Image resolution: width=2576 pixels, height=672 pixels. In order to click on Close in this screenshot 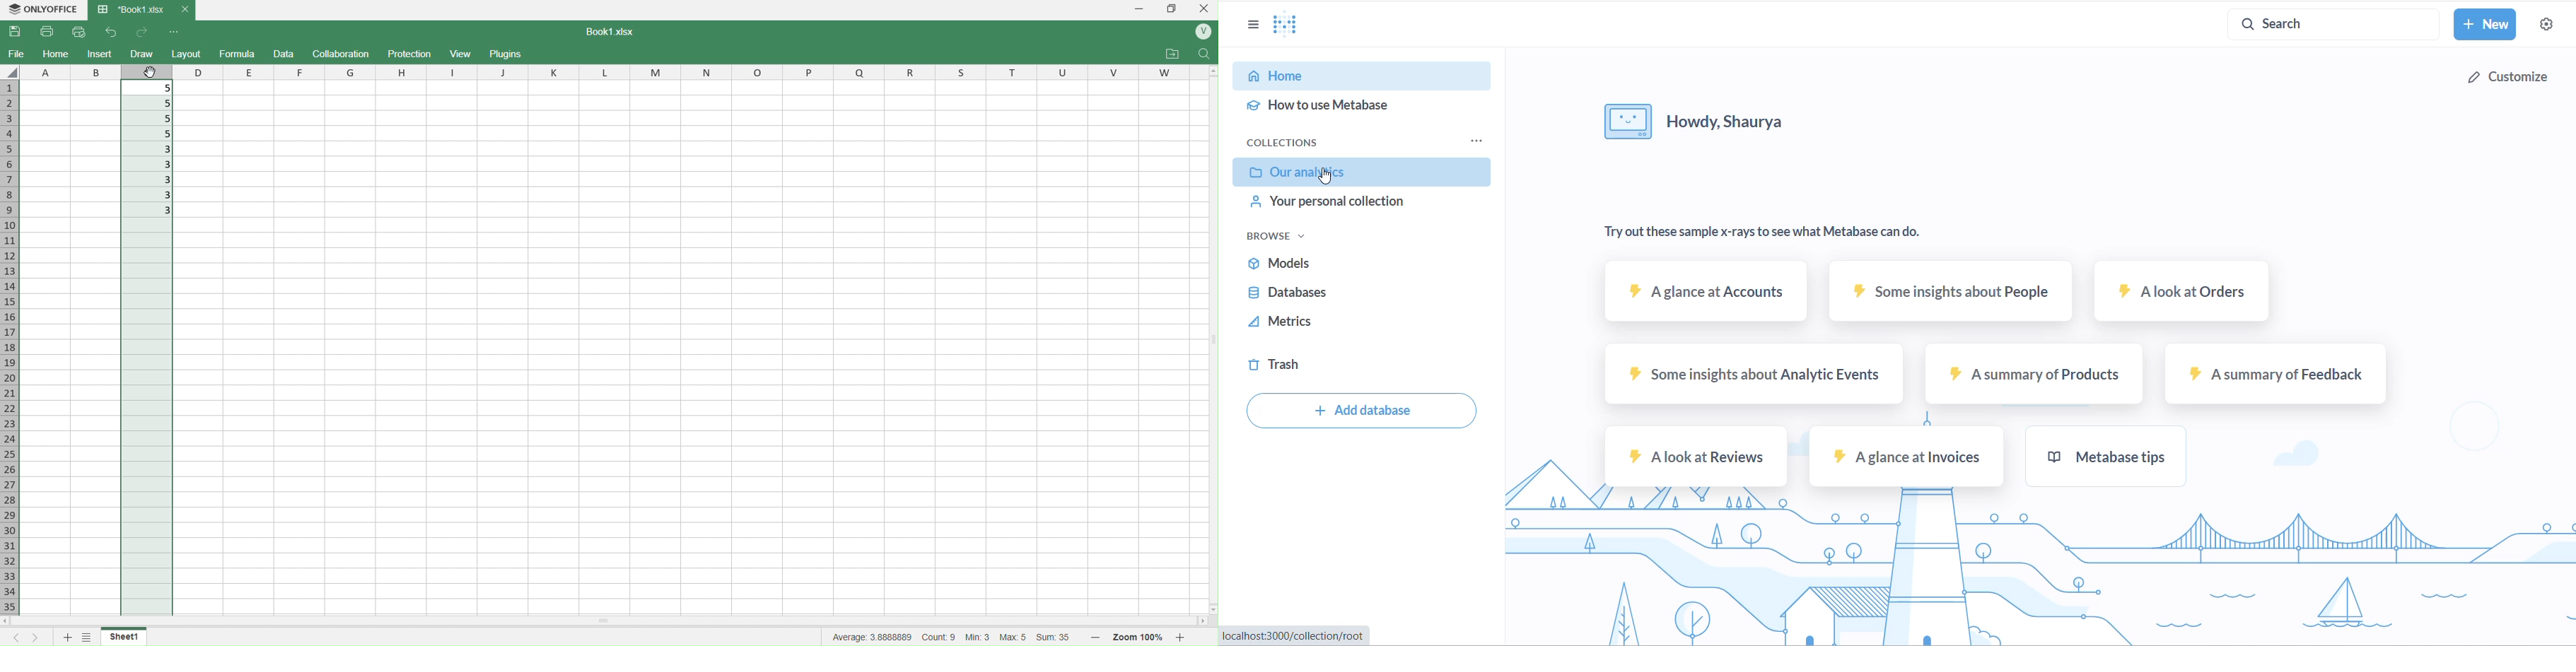, I will do `click(1206, 8)`.